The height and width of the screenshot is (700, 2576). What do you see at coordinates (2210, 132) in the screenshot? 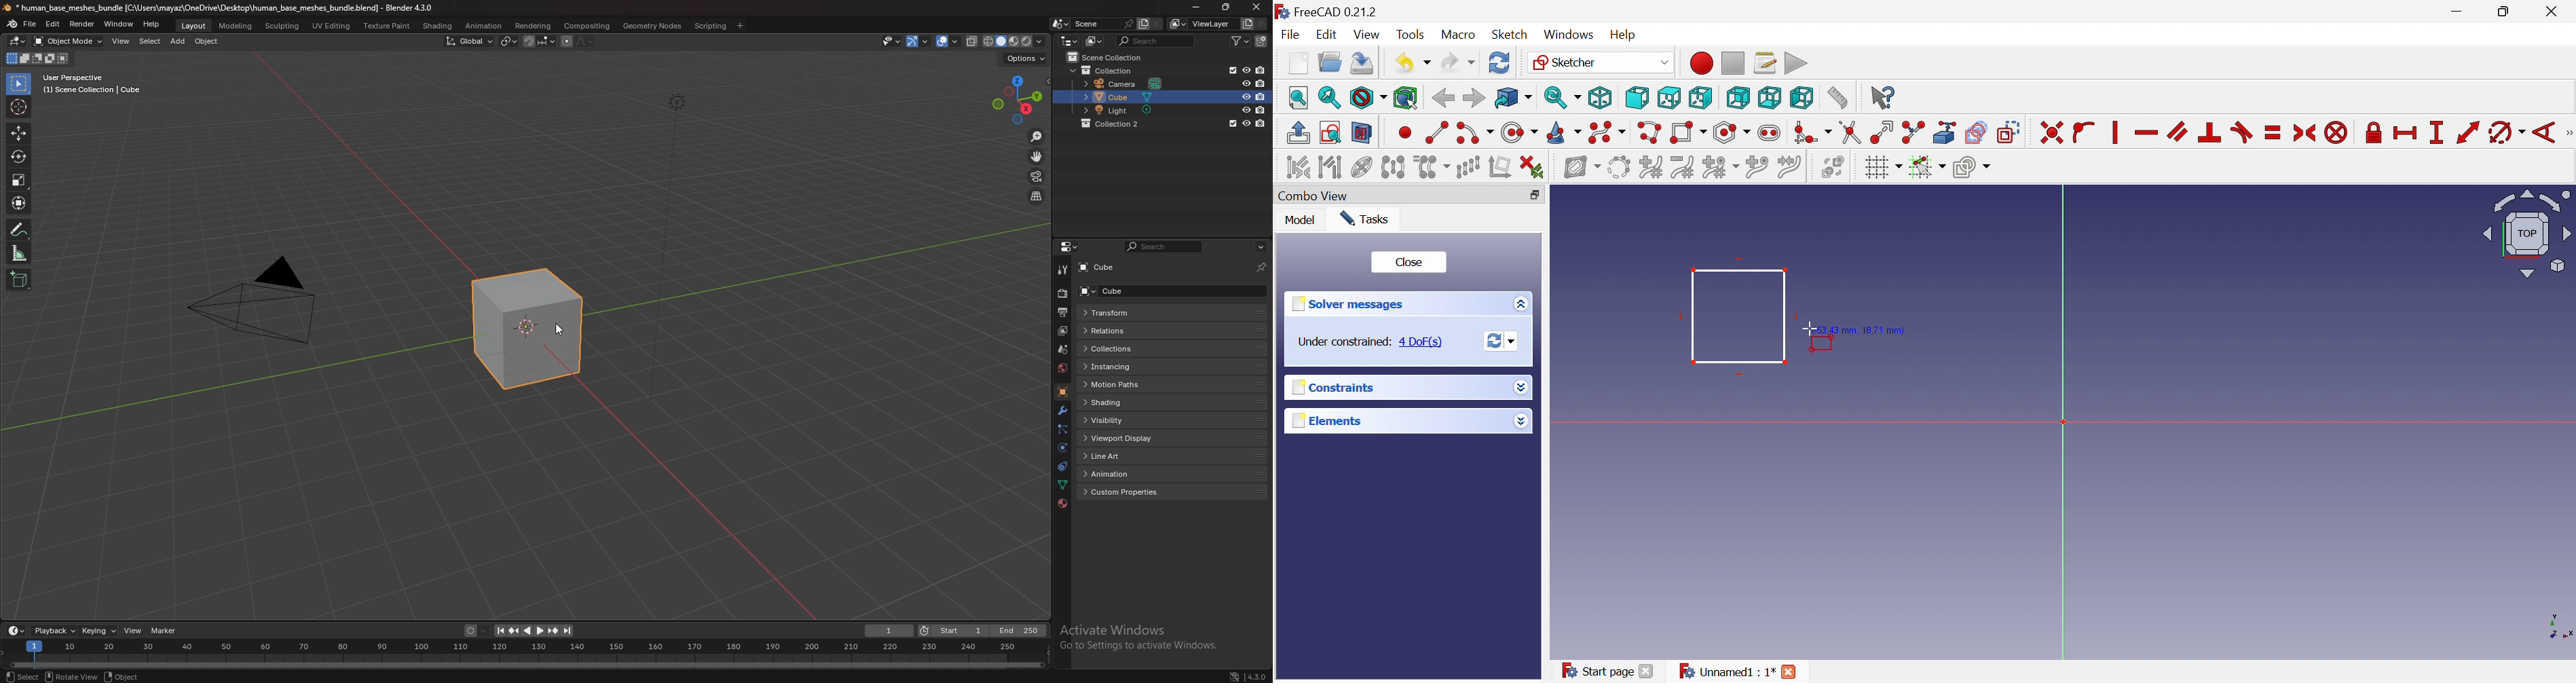
I see `Constrain perpendicular` at bounding box center [2210, 132].